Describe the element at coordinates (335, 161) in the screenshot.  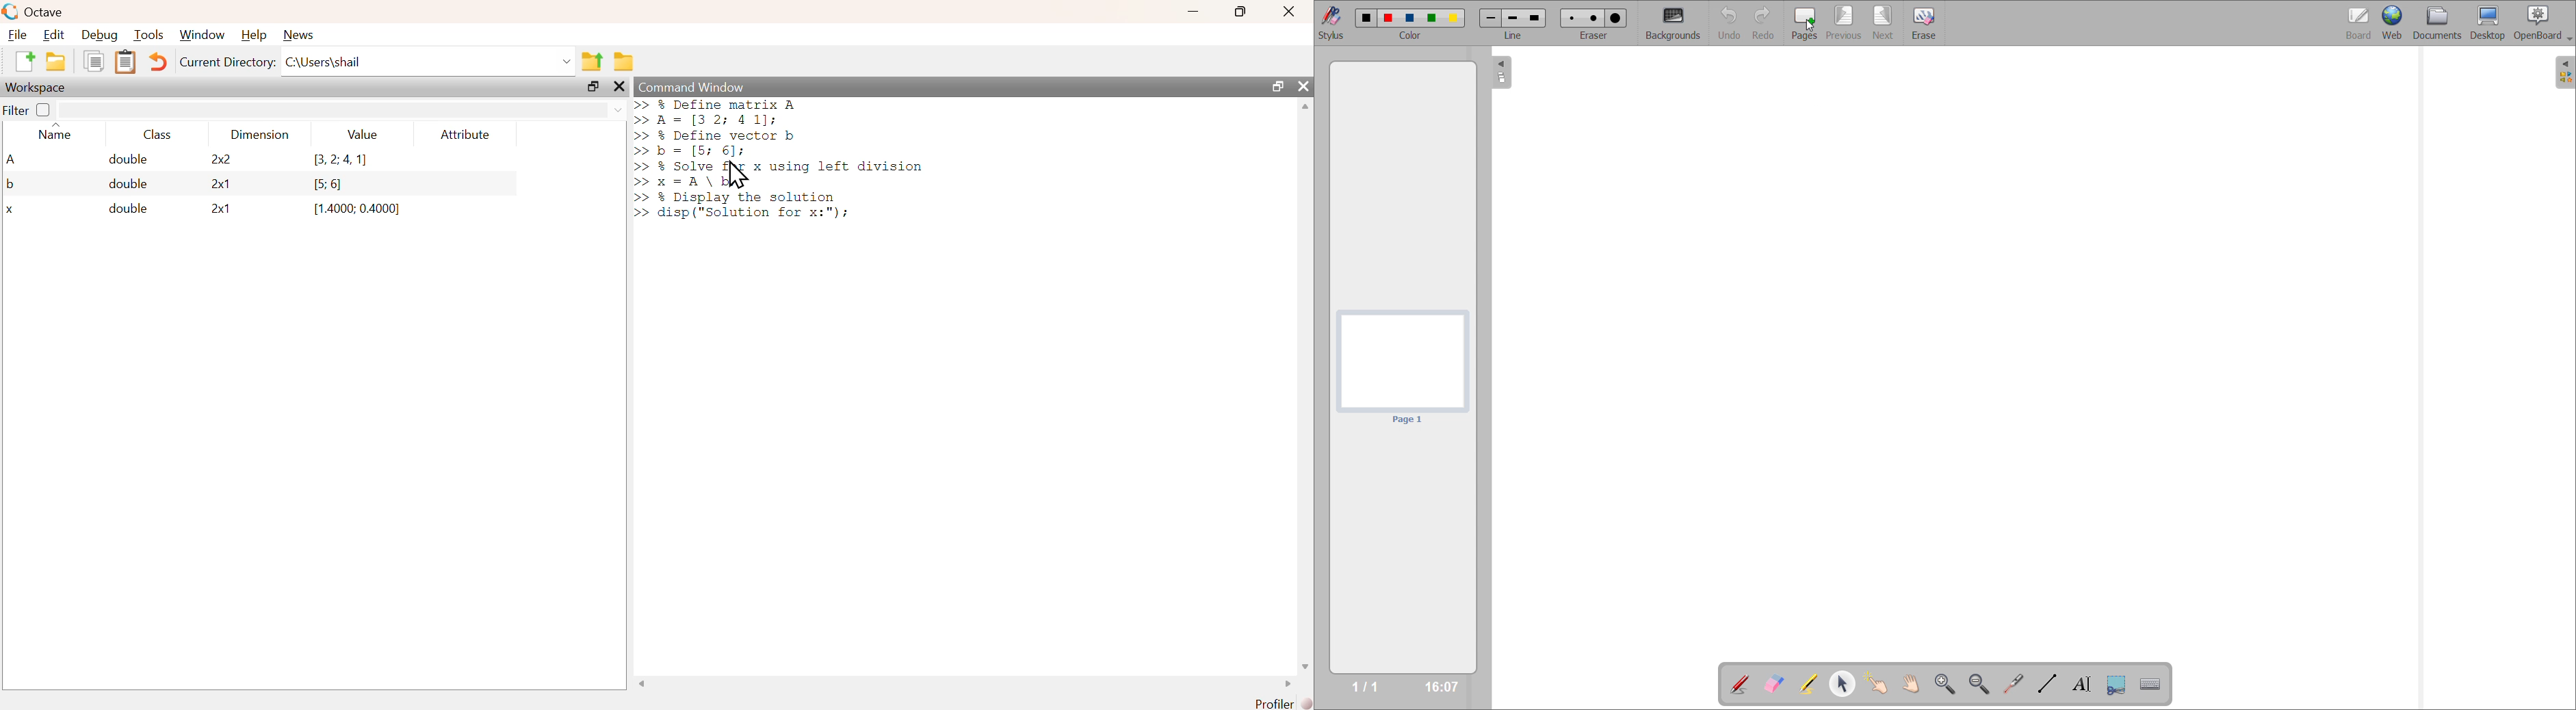
I see `(3,2,4,1)` at that location.